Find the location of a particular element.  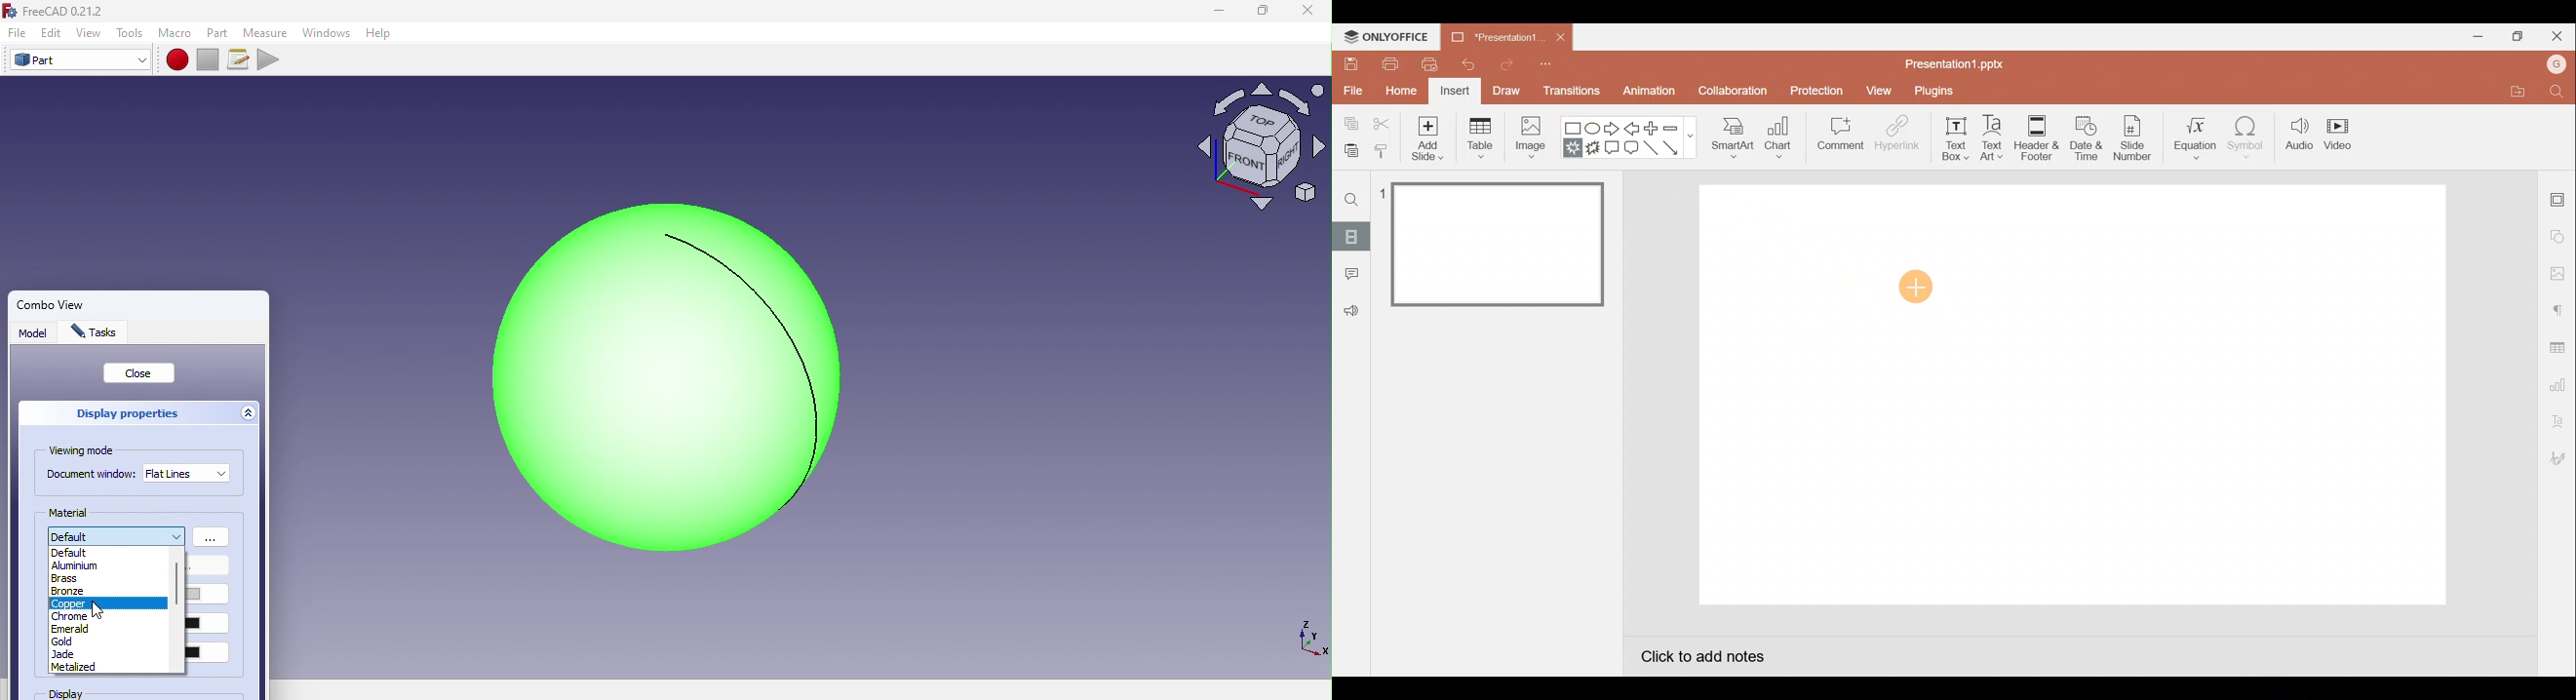

Paragraph settings is located at coordinates (2560, 307).